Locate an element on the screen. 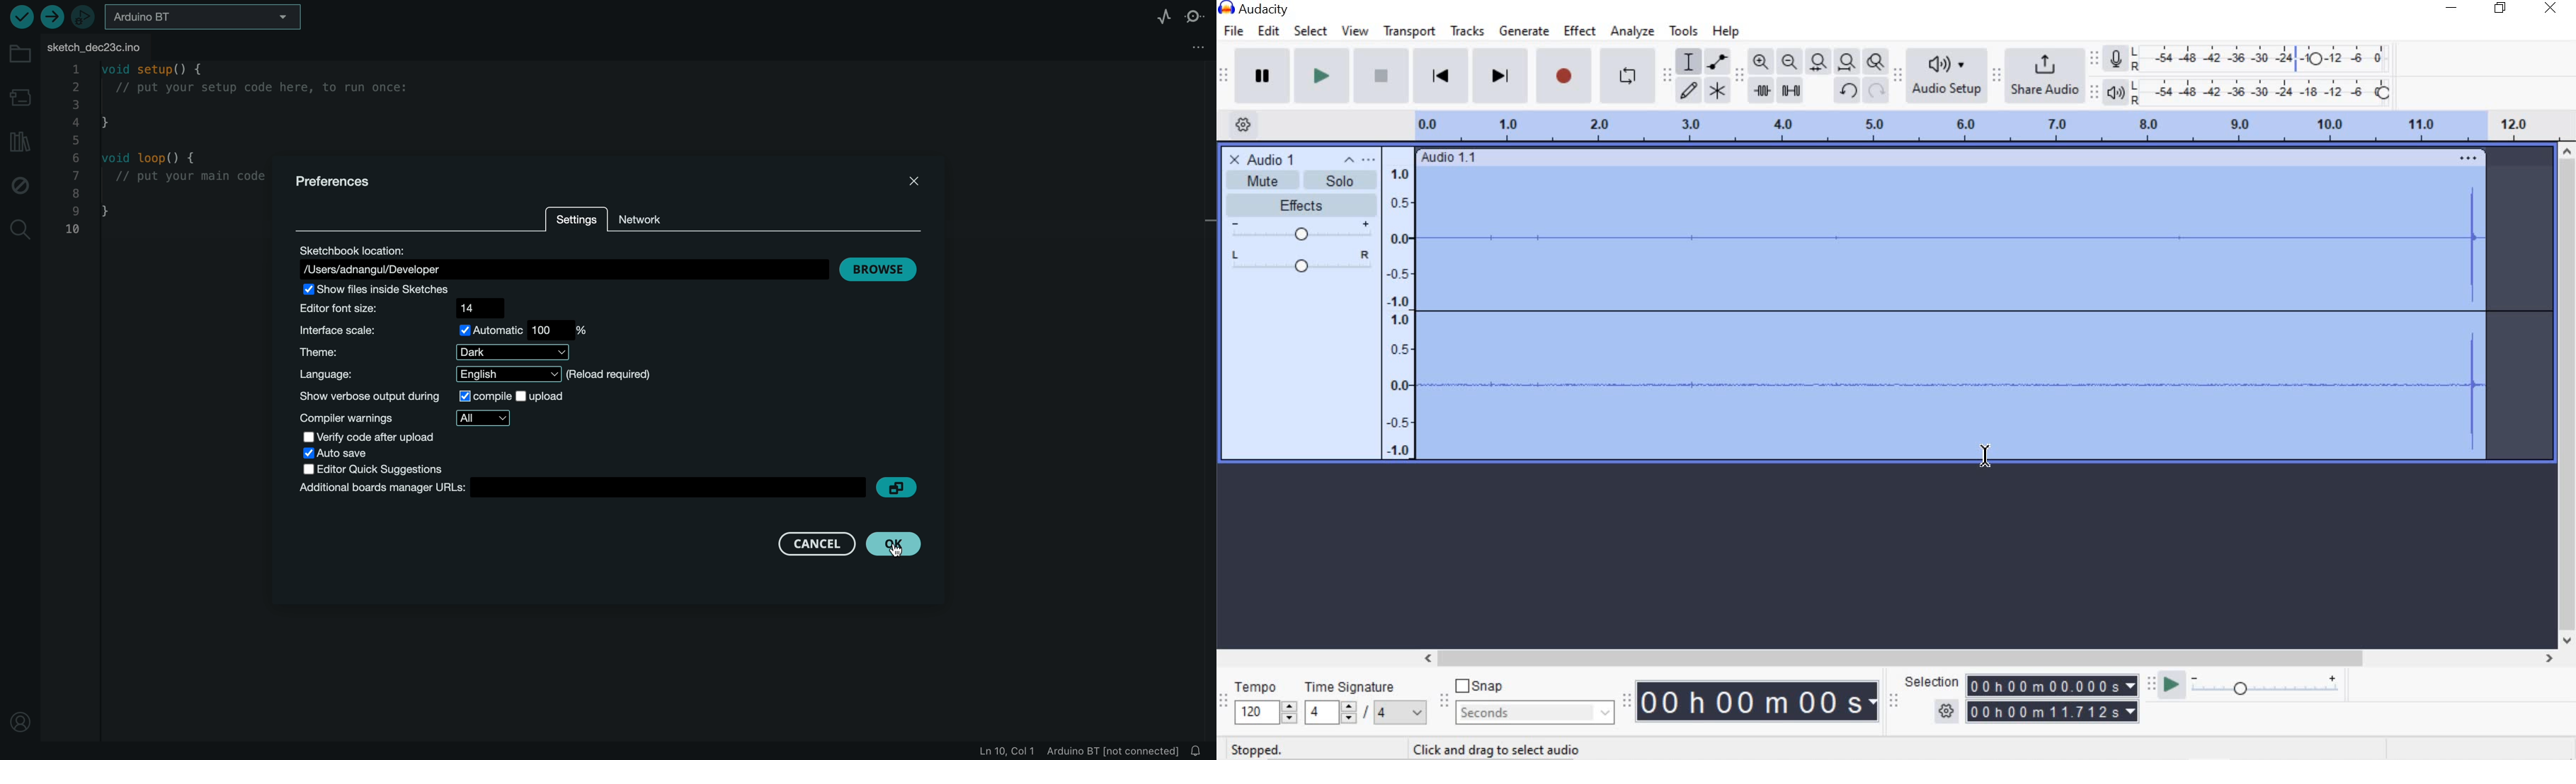 Image resolution: width=2576 pixels, height=784 pixels. restore down is located at coordinates (2503, 8).